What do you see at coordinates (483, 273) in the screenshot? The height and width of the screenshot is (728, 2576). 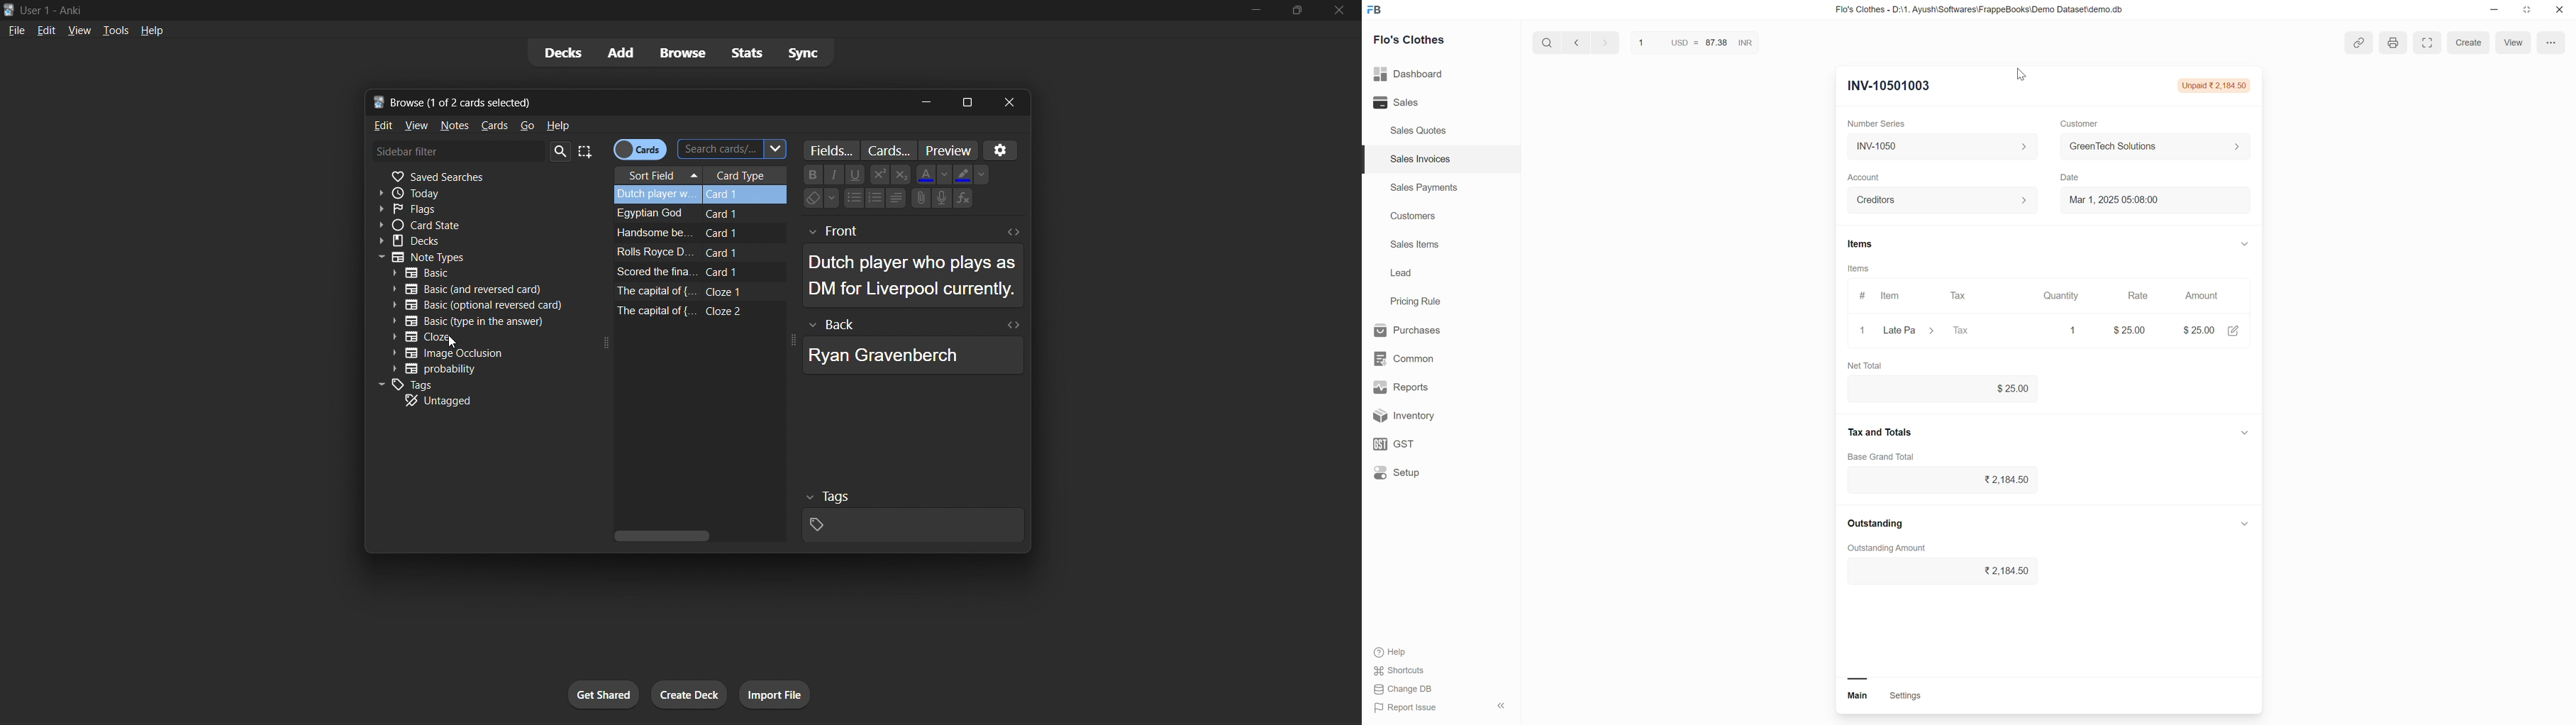 I see `basic type` at bounding box center [483, 273].